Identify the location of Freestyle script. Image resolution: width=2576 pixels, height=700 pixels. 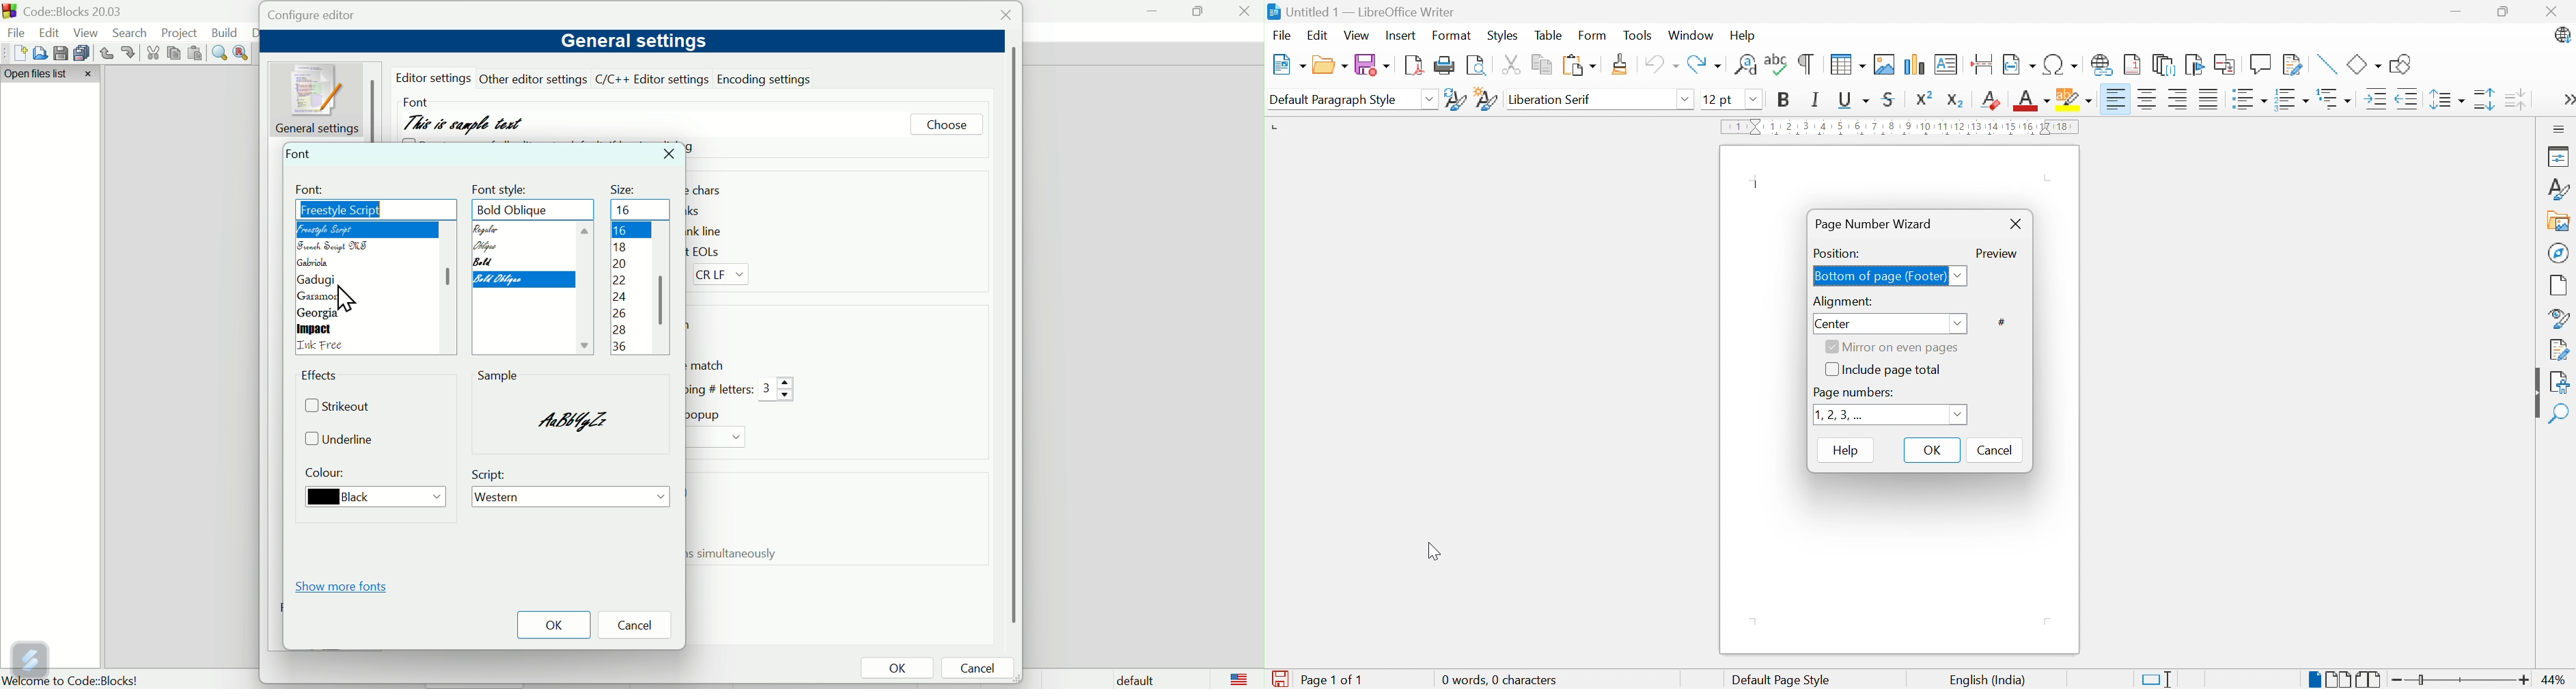
(342, 210).